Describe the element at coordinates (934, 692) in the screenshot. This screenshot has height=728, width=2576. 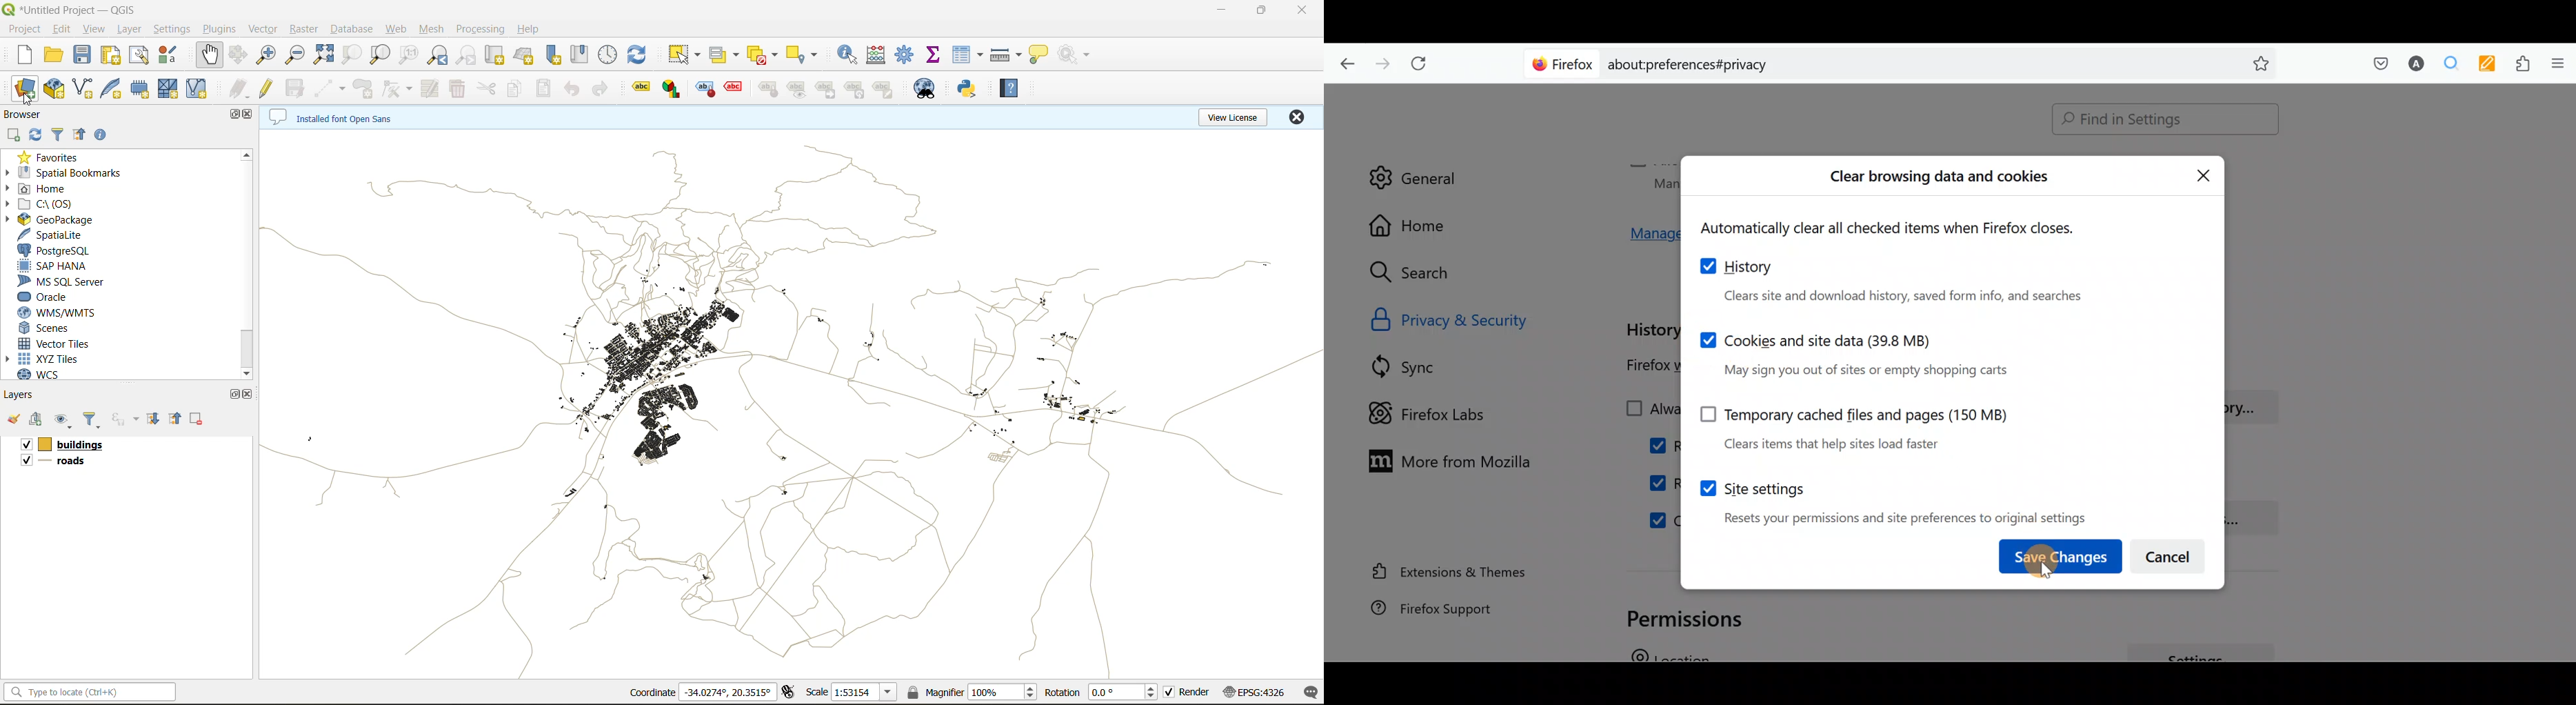
I see `magnifier` at that location.